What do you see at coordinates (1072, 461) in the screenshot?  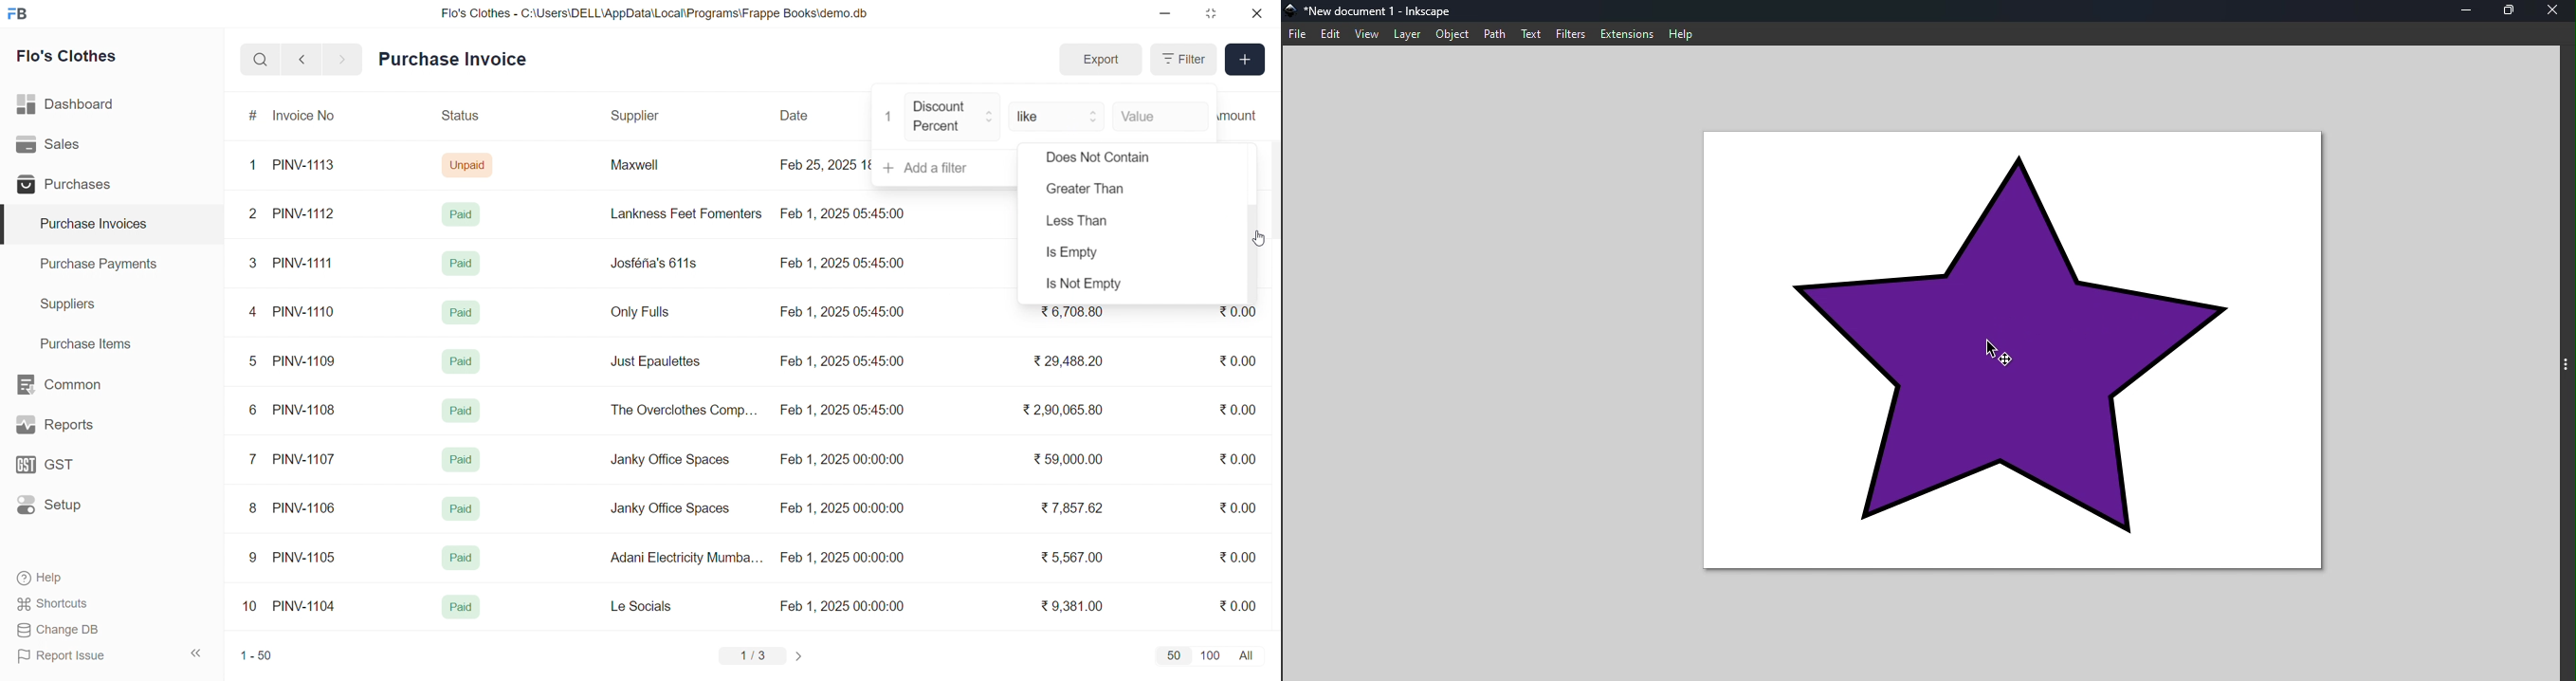 I see `₹ 59,000.00` at bounding box center [1072, 461].